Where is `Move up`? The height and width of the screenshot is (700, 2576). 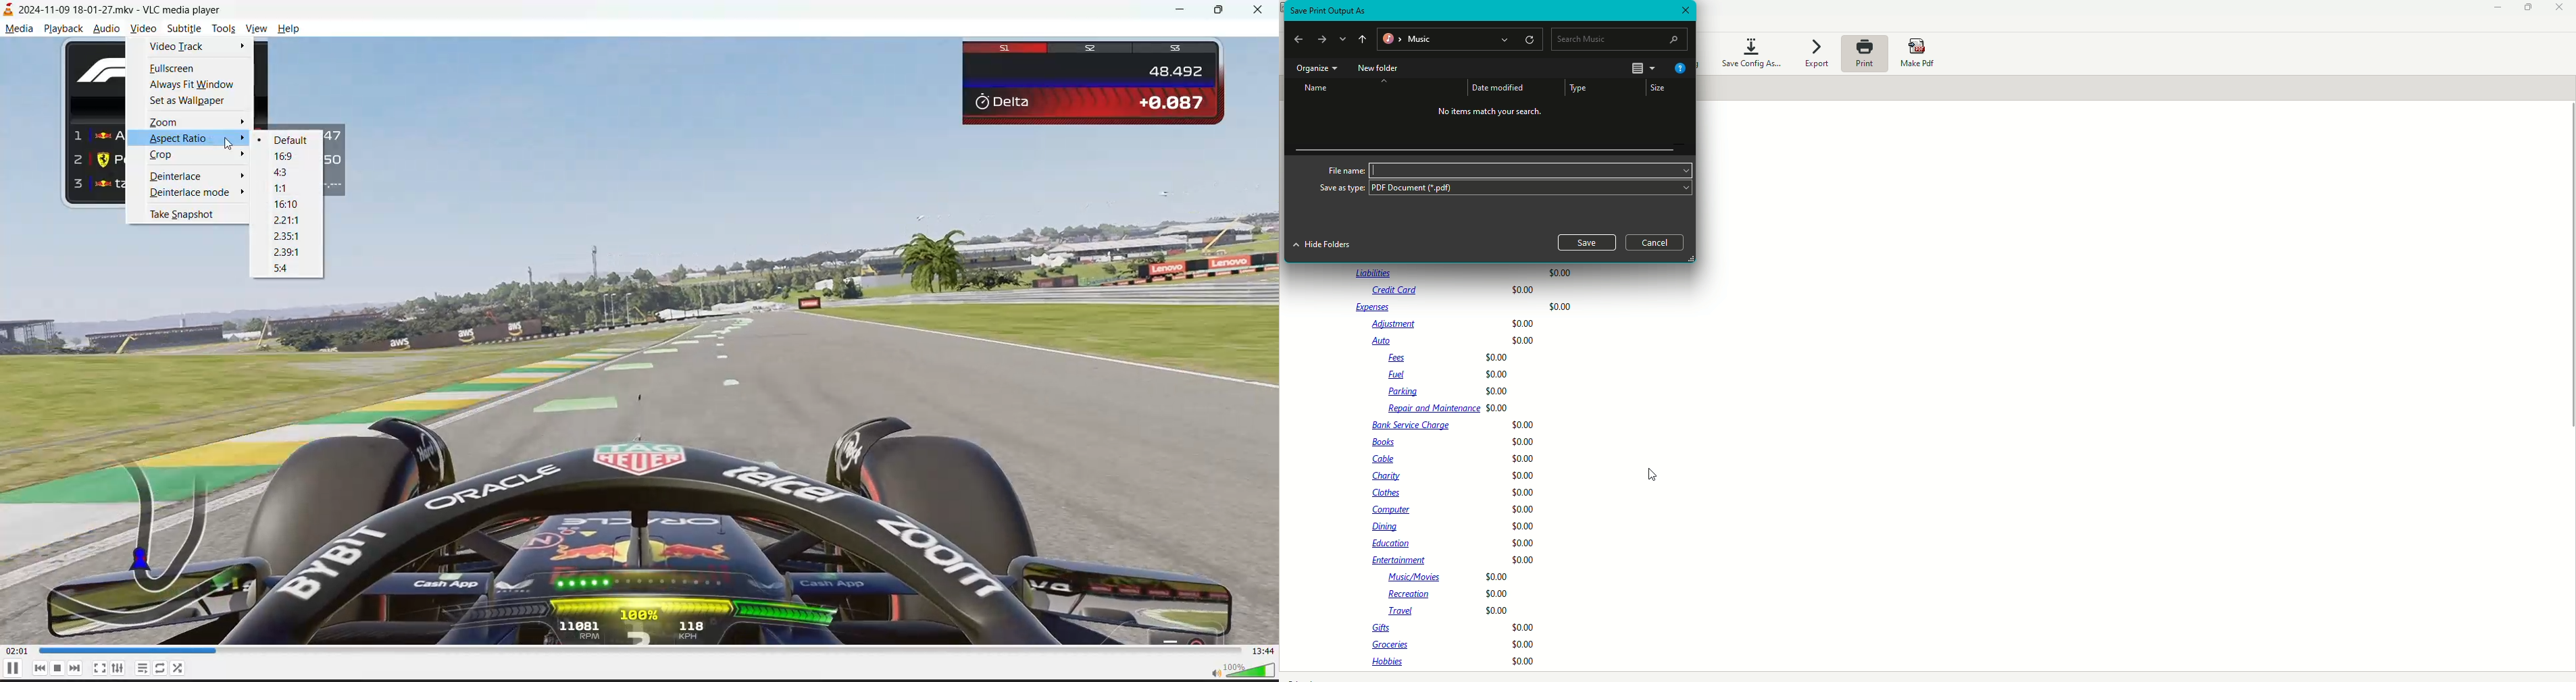
Move up is located at coordinates (1384, 80).